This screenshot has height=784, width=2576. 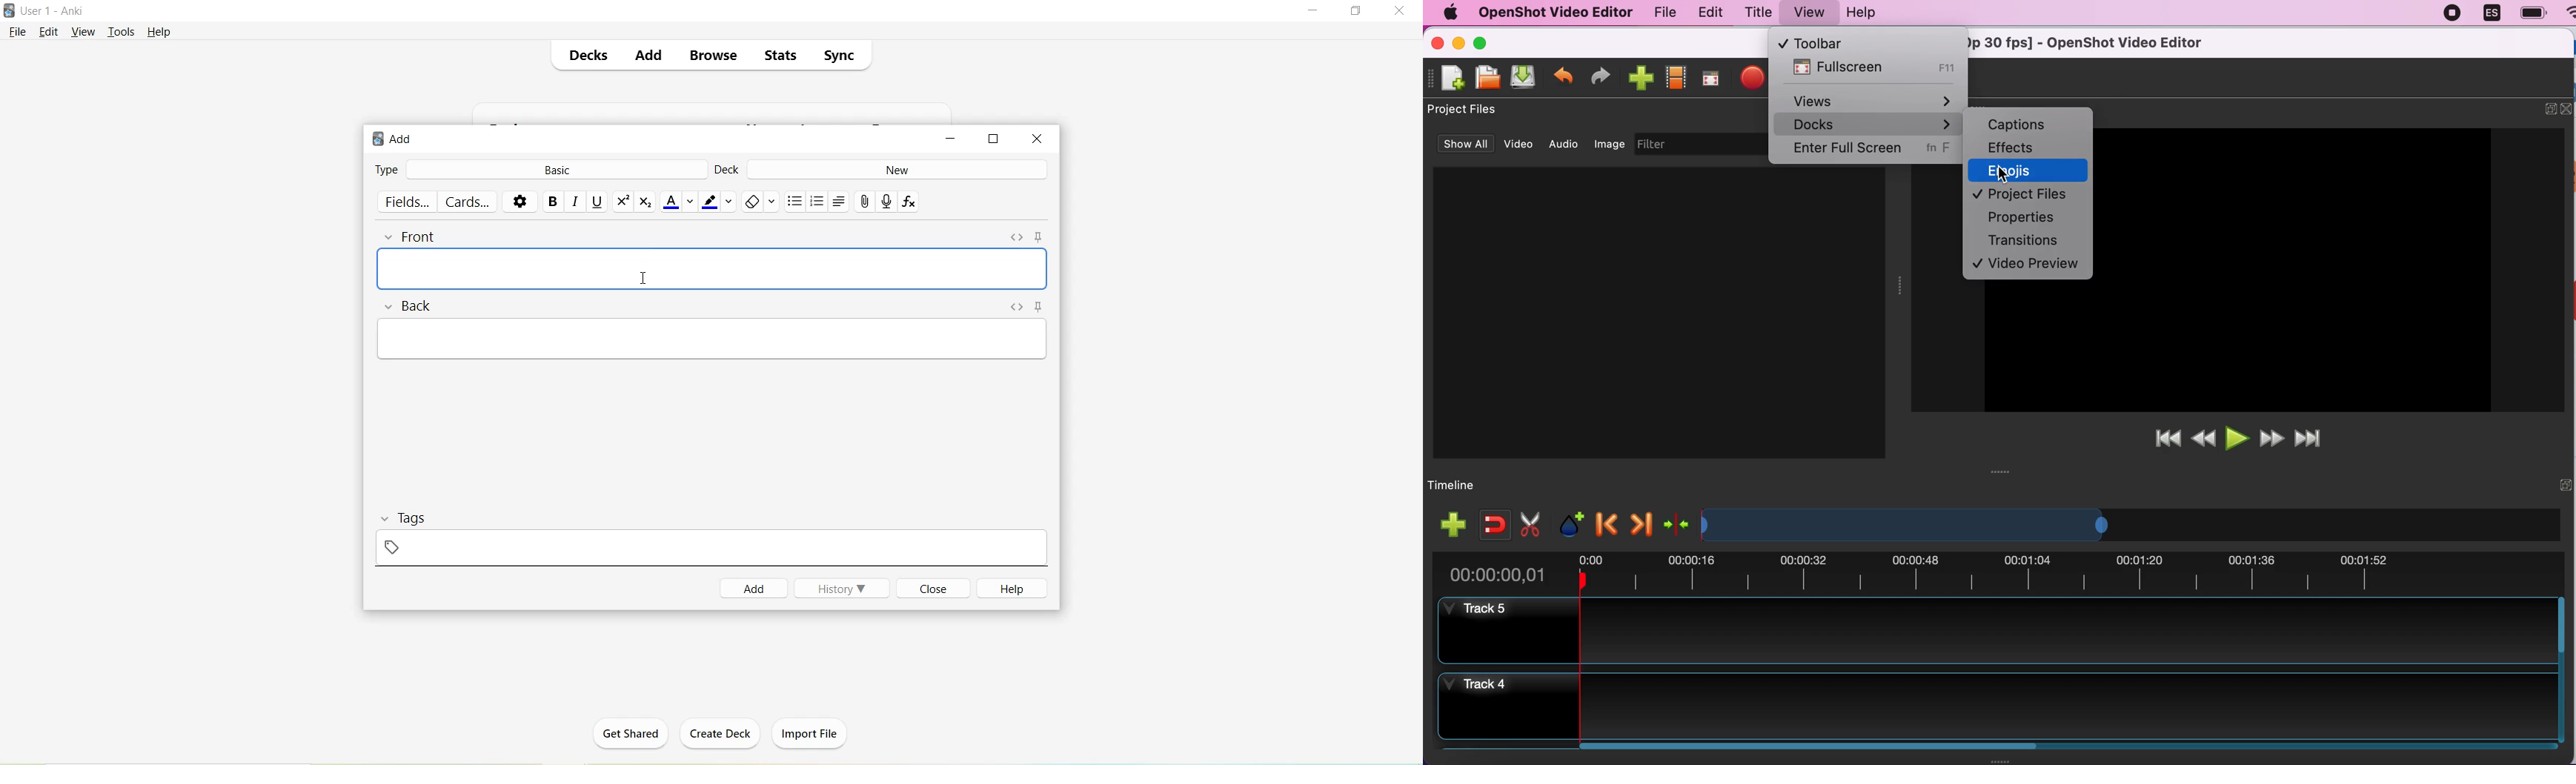 What do you see at coordinates (586, 54) in the screenshot?
I see `Decks` at bounding box center [586, 54].